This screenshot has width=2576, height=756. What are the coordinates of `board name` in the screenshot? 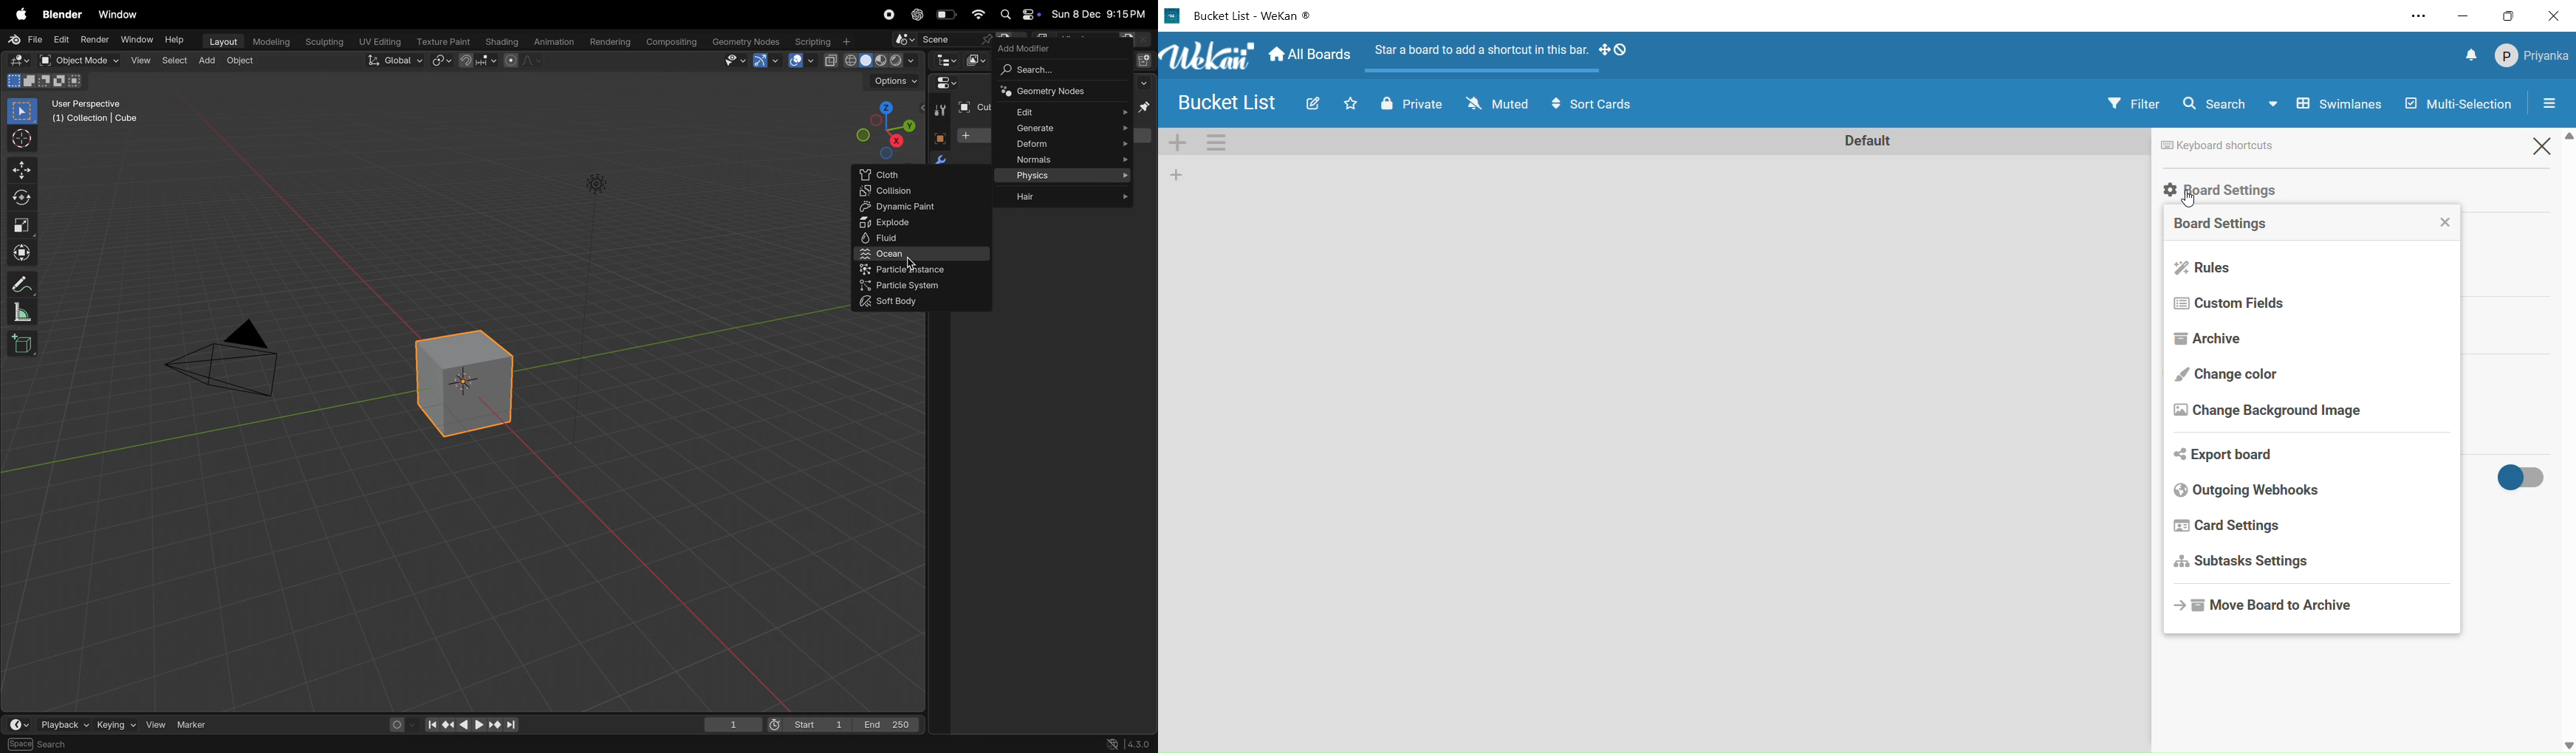 It's located at (1231, 102).